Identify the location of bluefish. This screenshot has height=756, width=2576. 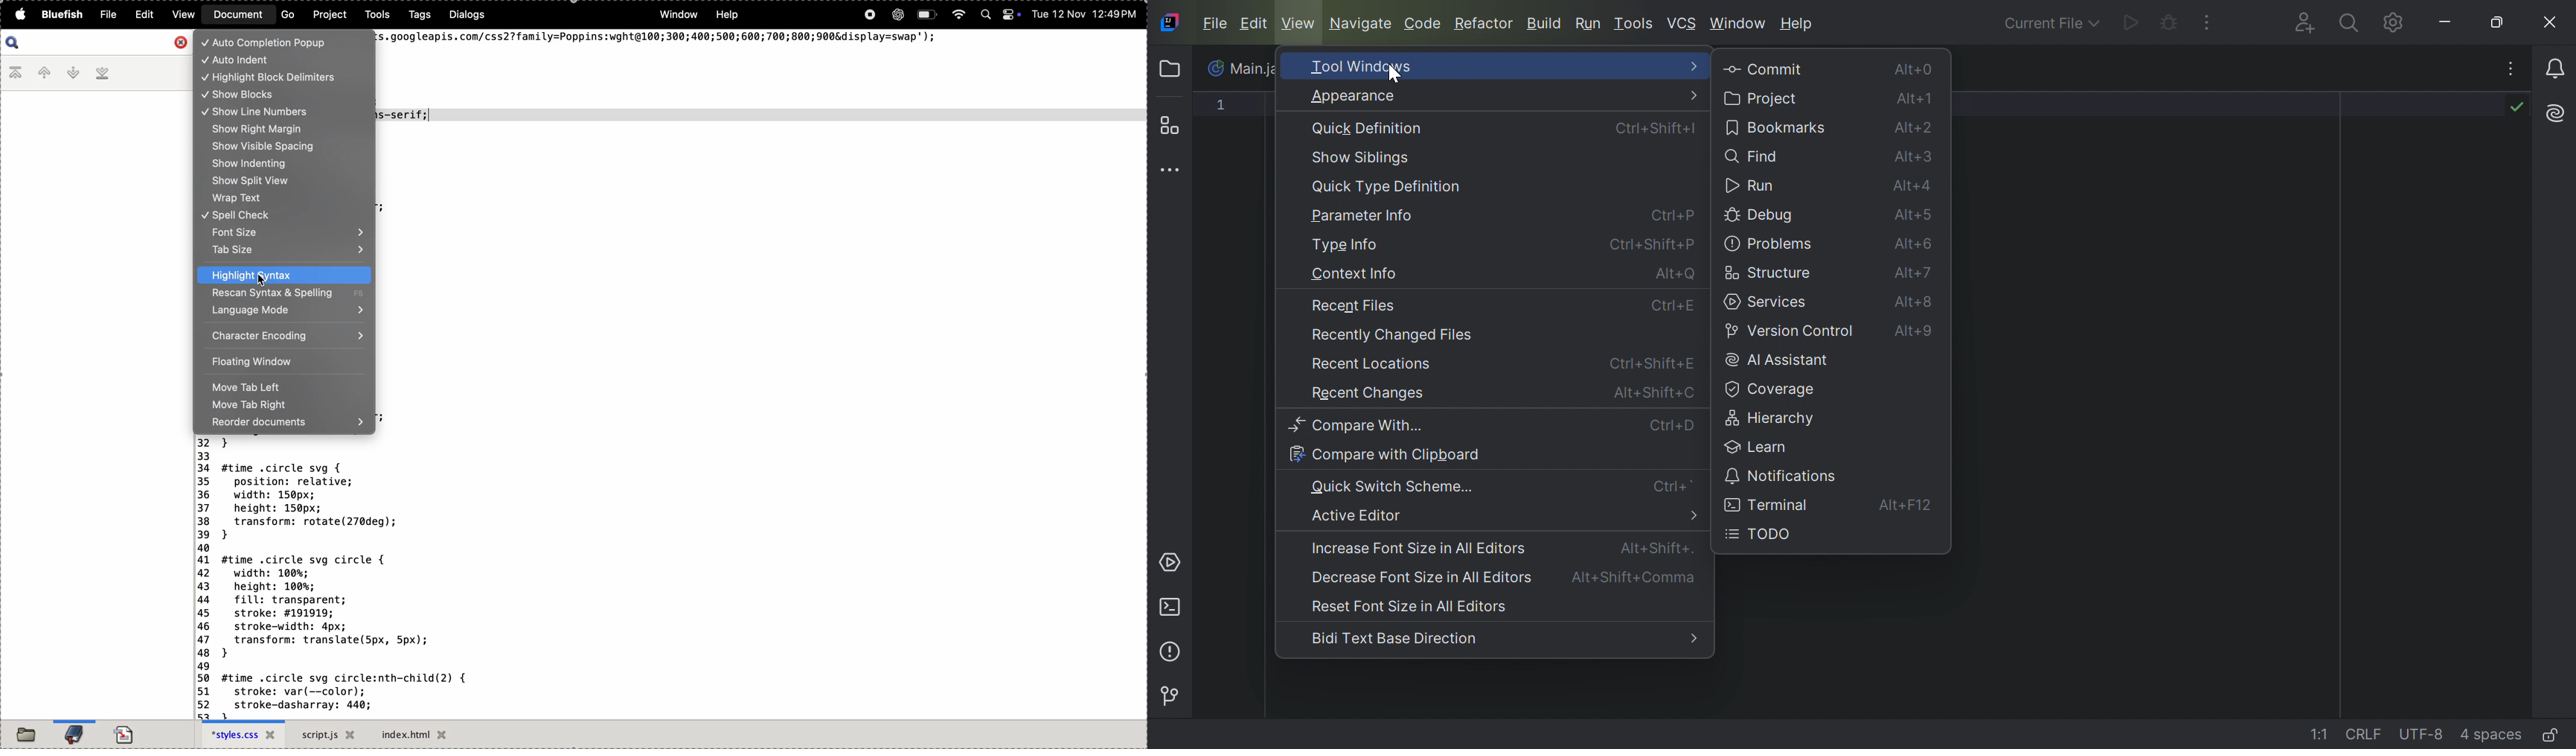
(61, 15).